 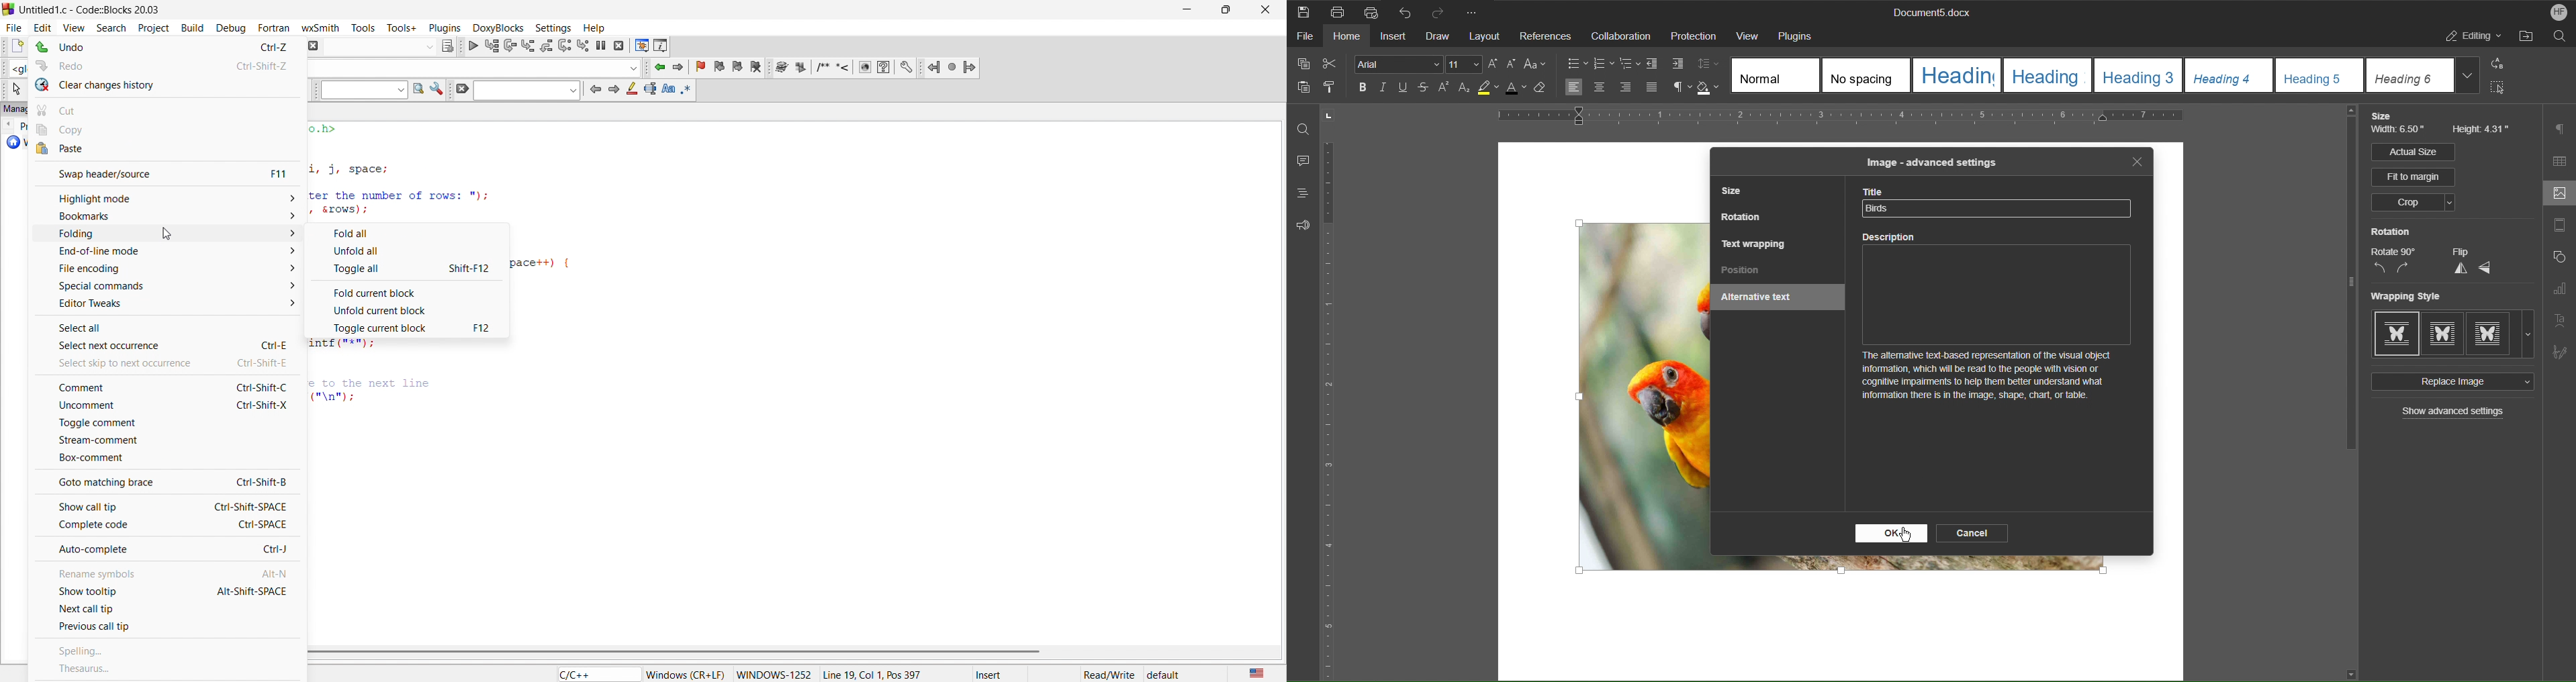 What do you see at coordinates (1604, 63) in the screenshot?
I see `Lists` at bounding box center [1604, 63].